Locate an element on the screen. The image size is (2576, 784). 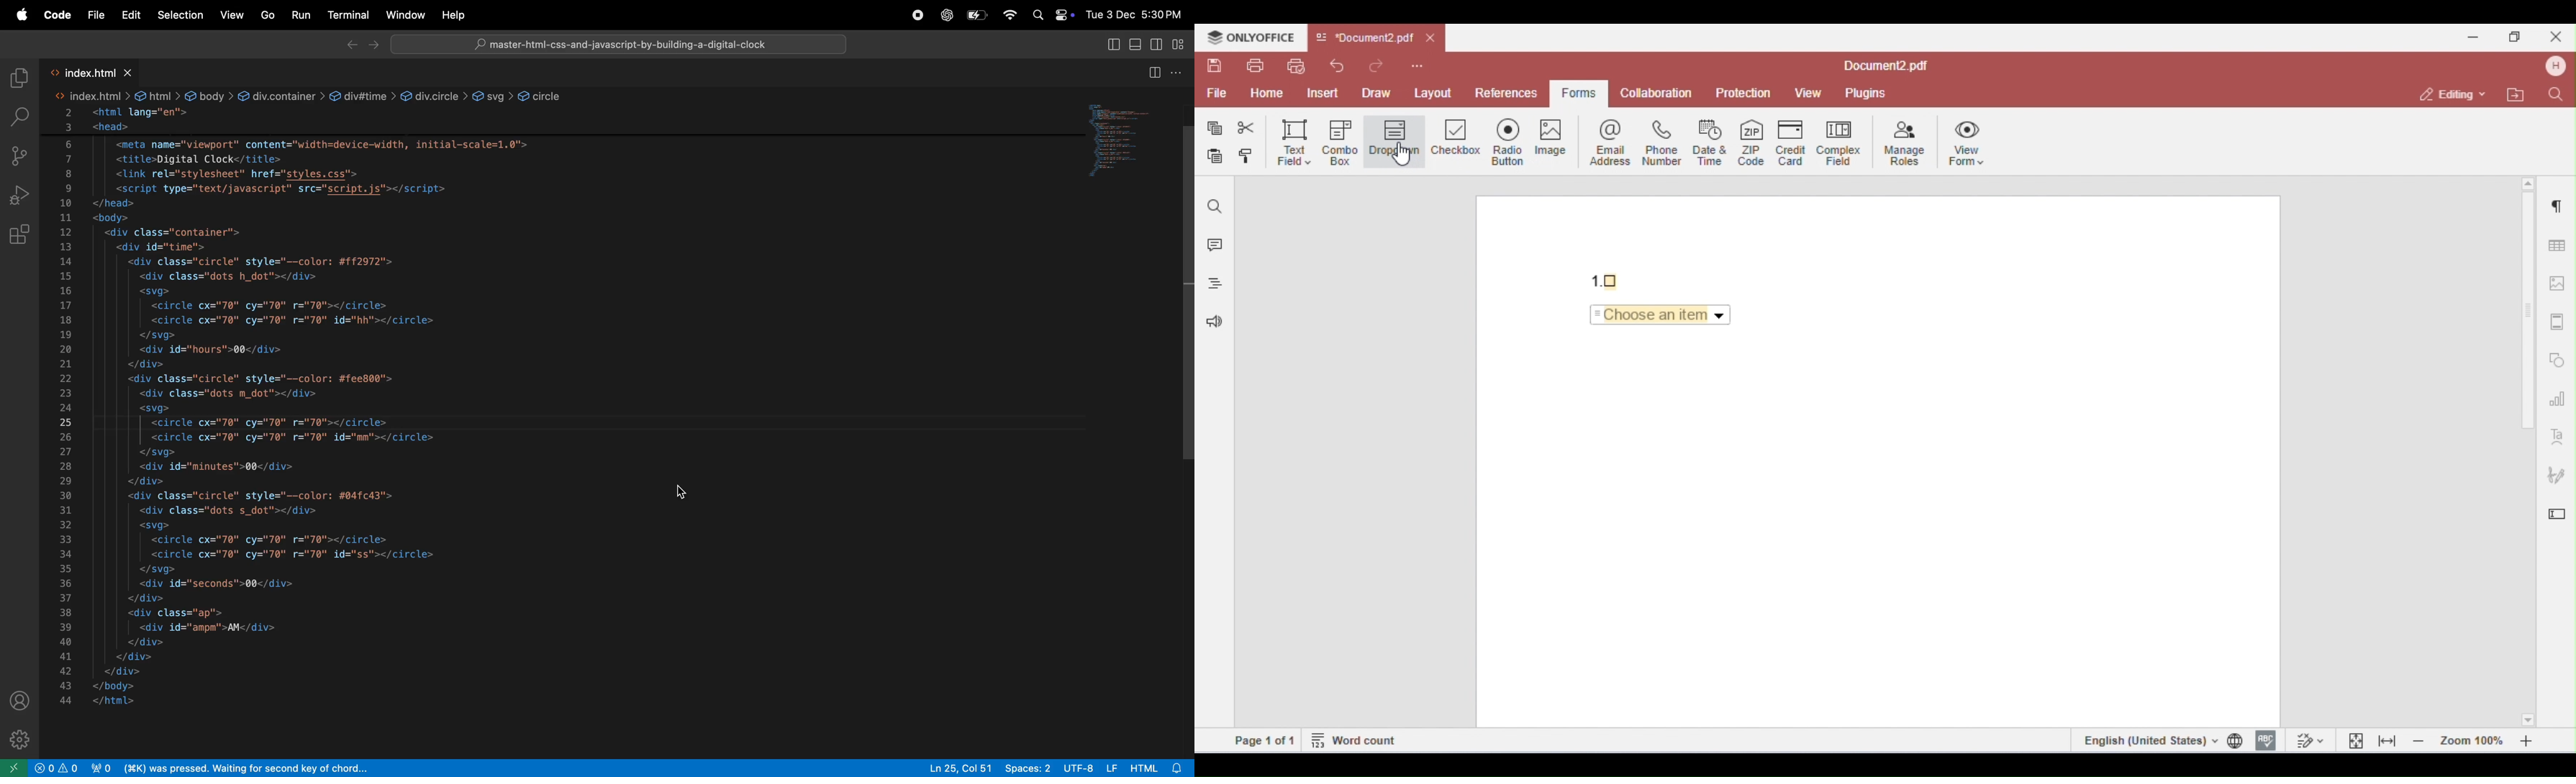
window is located at coordinates (404, 17).